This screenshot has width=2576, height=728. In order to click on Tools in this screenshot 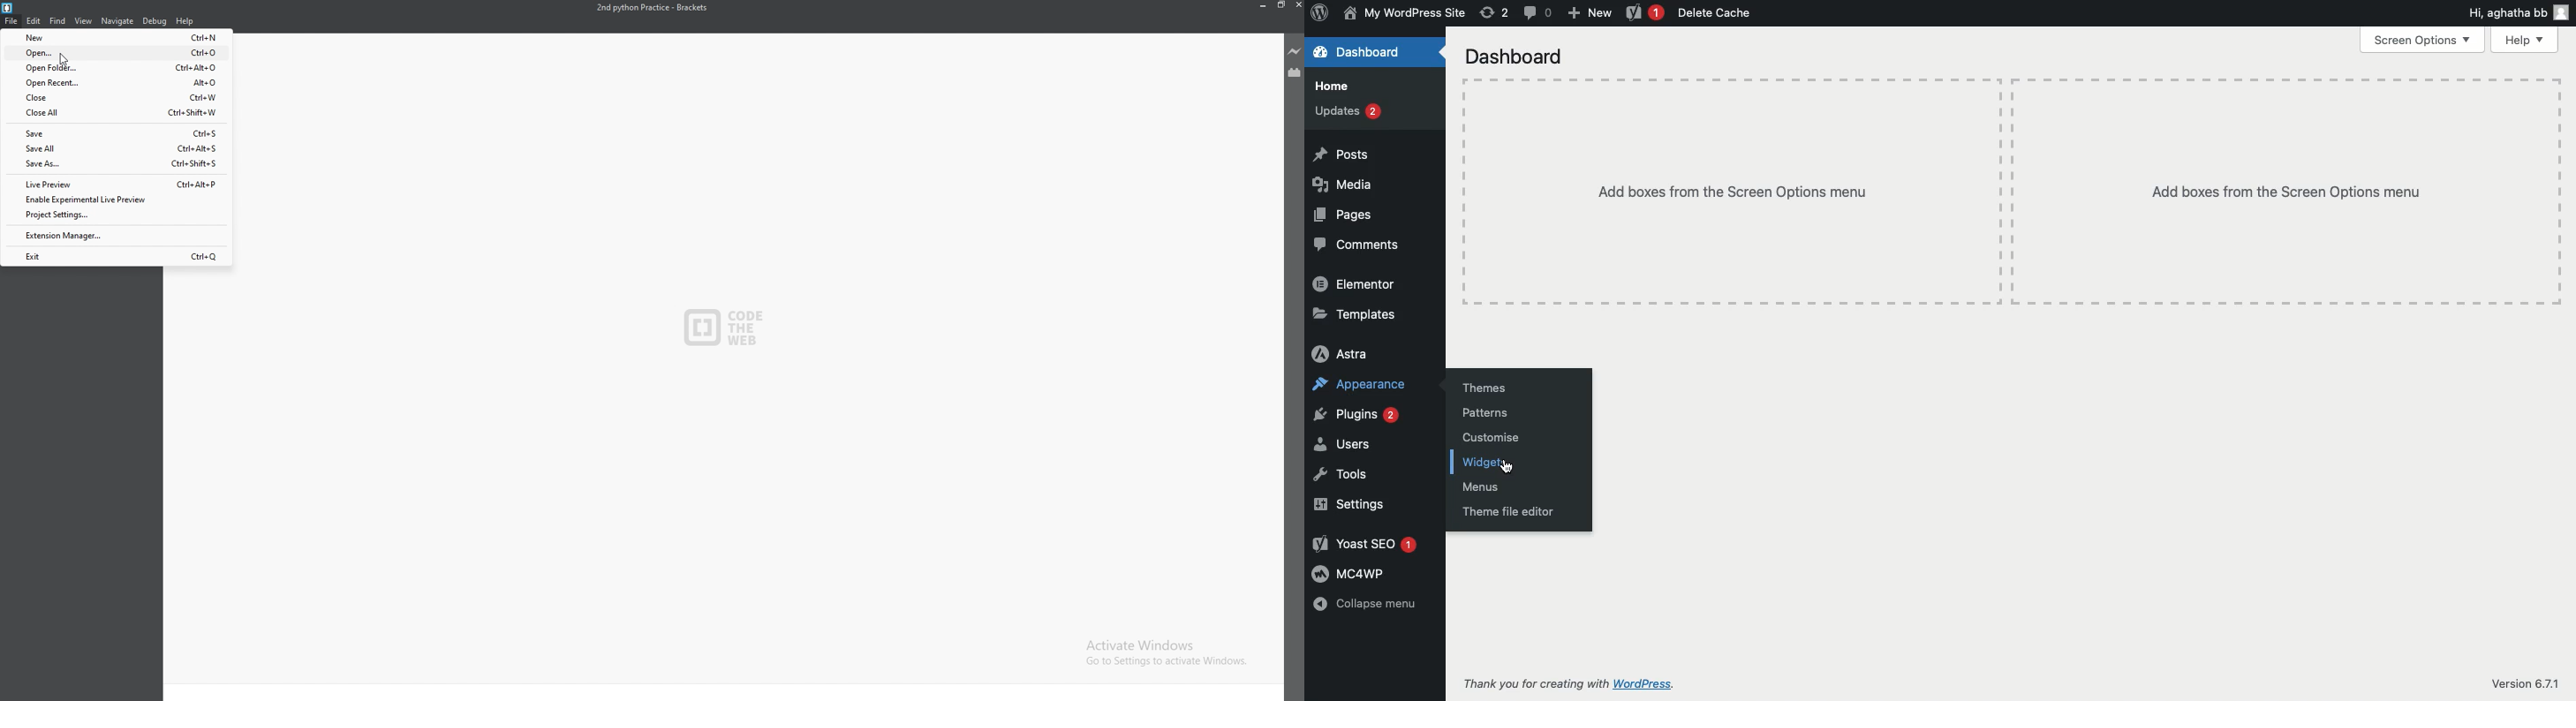, I will do `click(1340, 473)`.